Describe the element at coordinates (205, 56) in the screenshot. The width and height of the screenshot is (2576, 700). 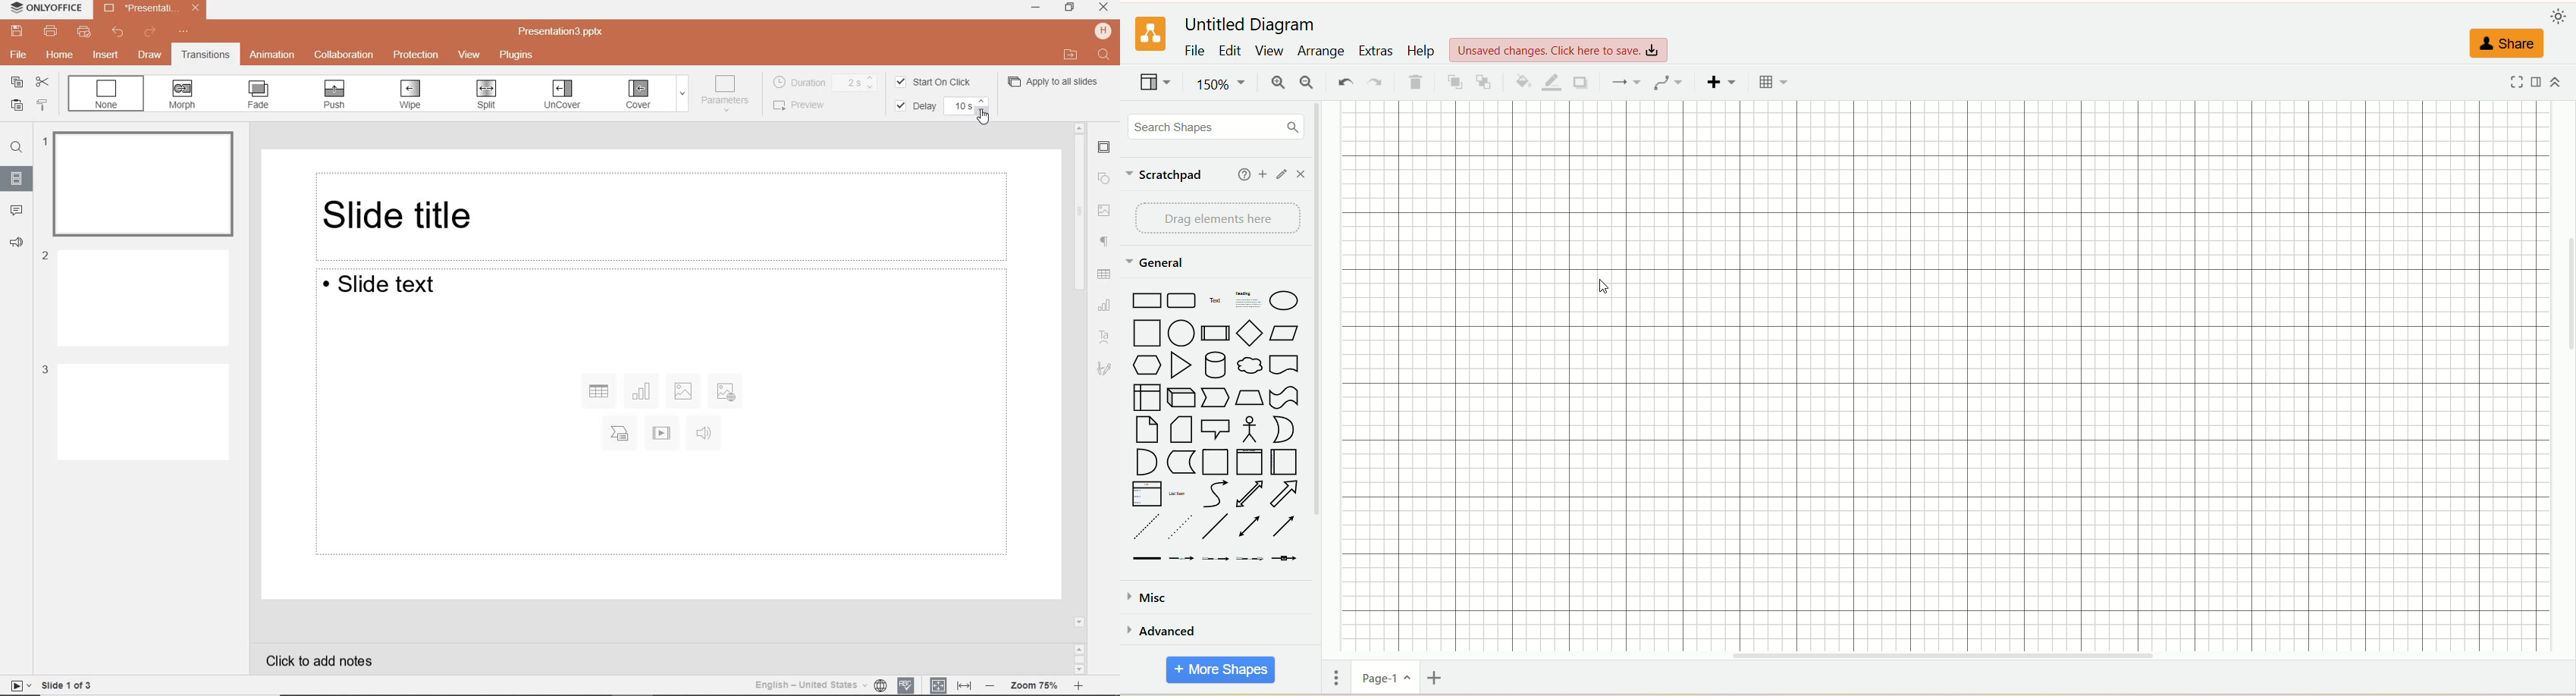
I see `transitions` at that location.